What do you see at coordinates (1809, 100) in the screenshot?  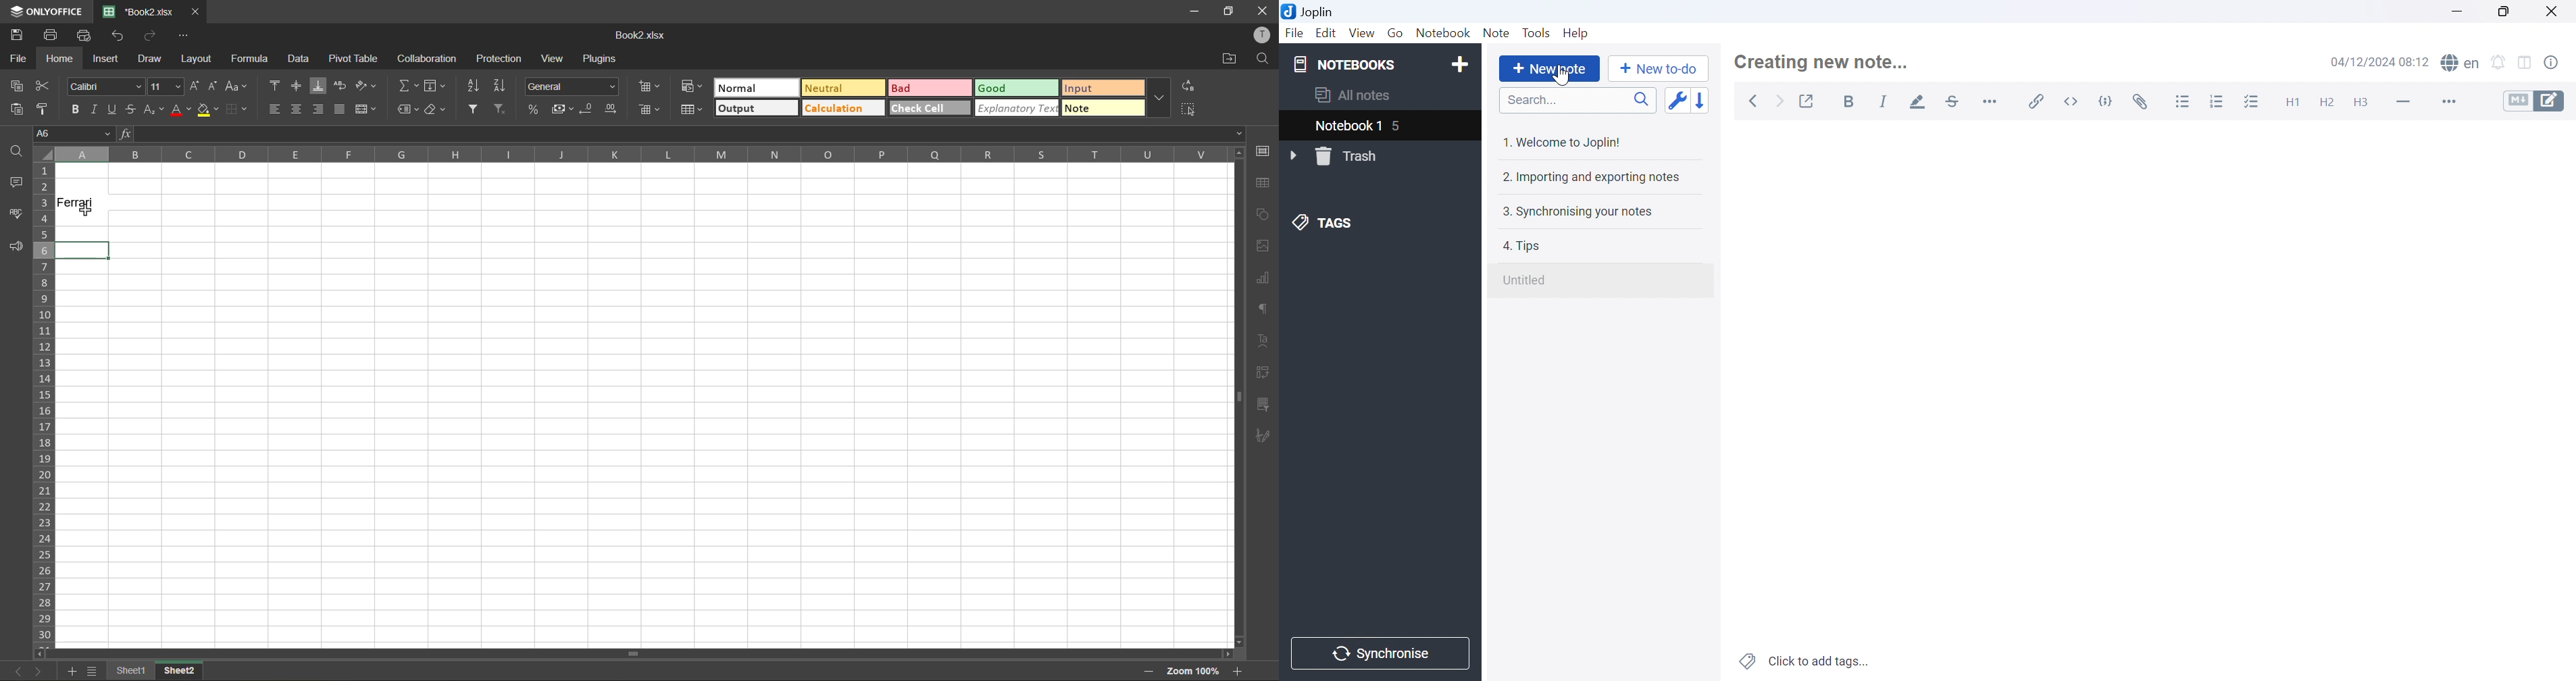 I see `Toggle external editing` at bounding box center [1809, 100].